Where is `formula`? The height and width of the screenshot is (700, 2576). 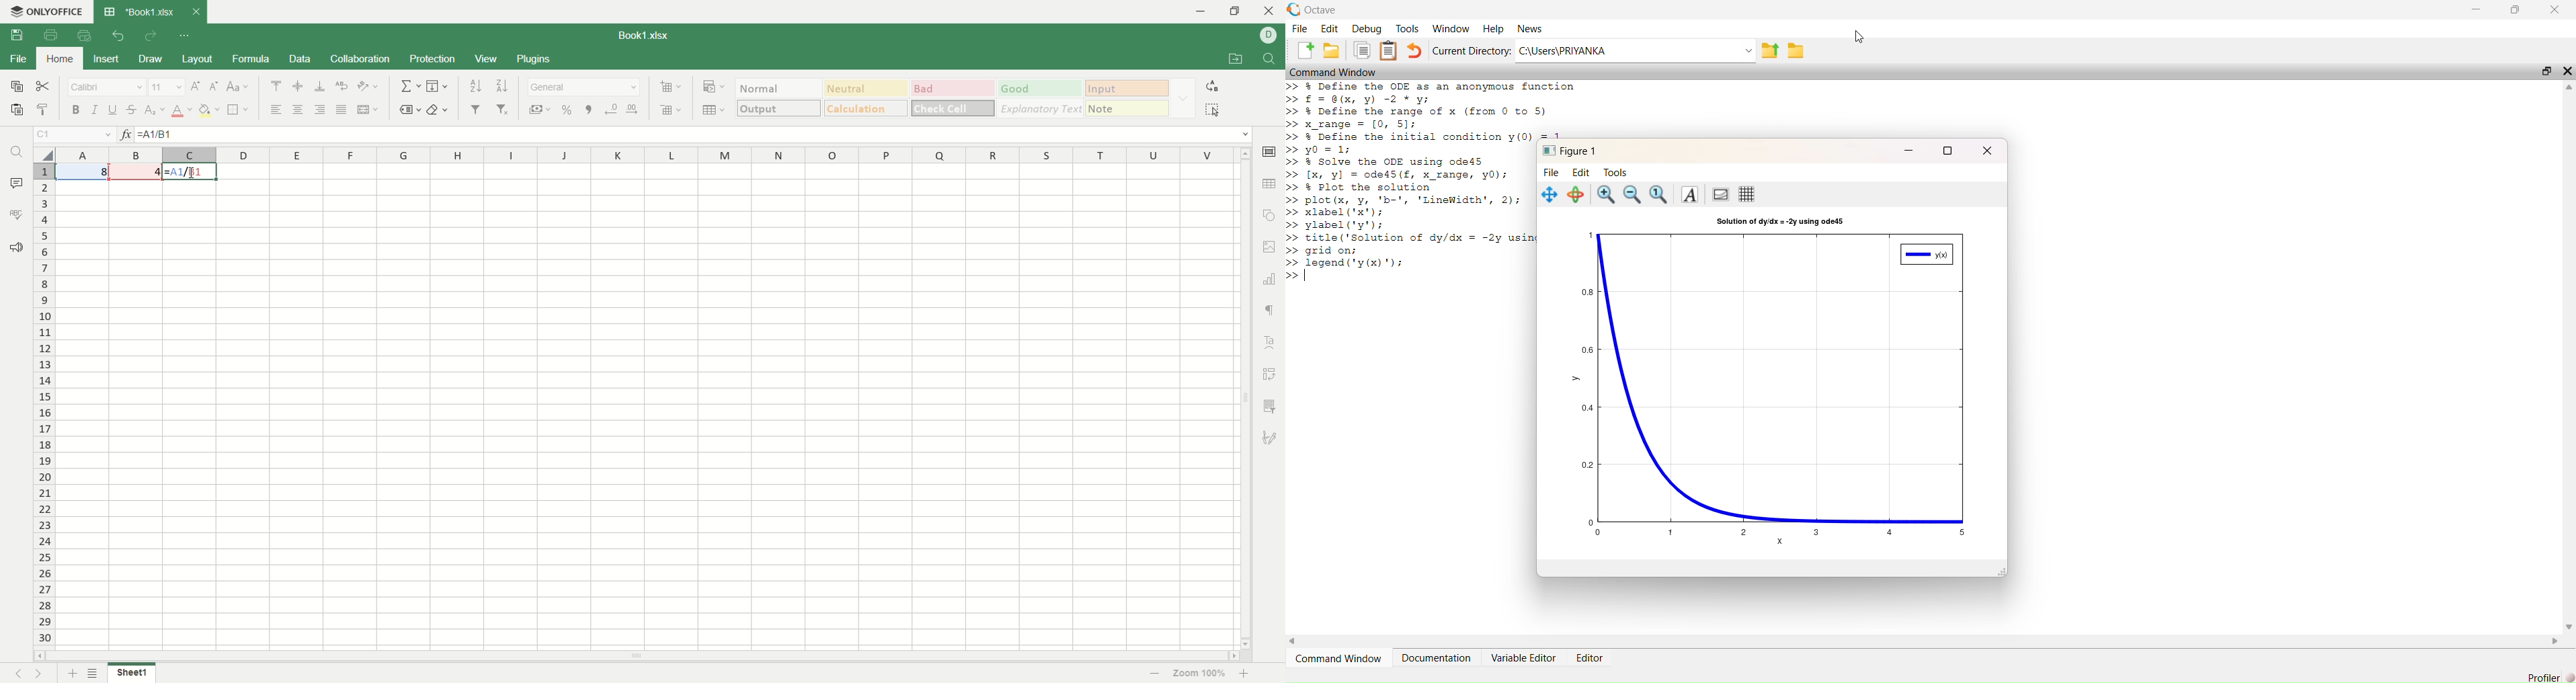 formula is located at coordinates (252, 59).